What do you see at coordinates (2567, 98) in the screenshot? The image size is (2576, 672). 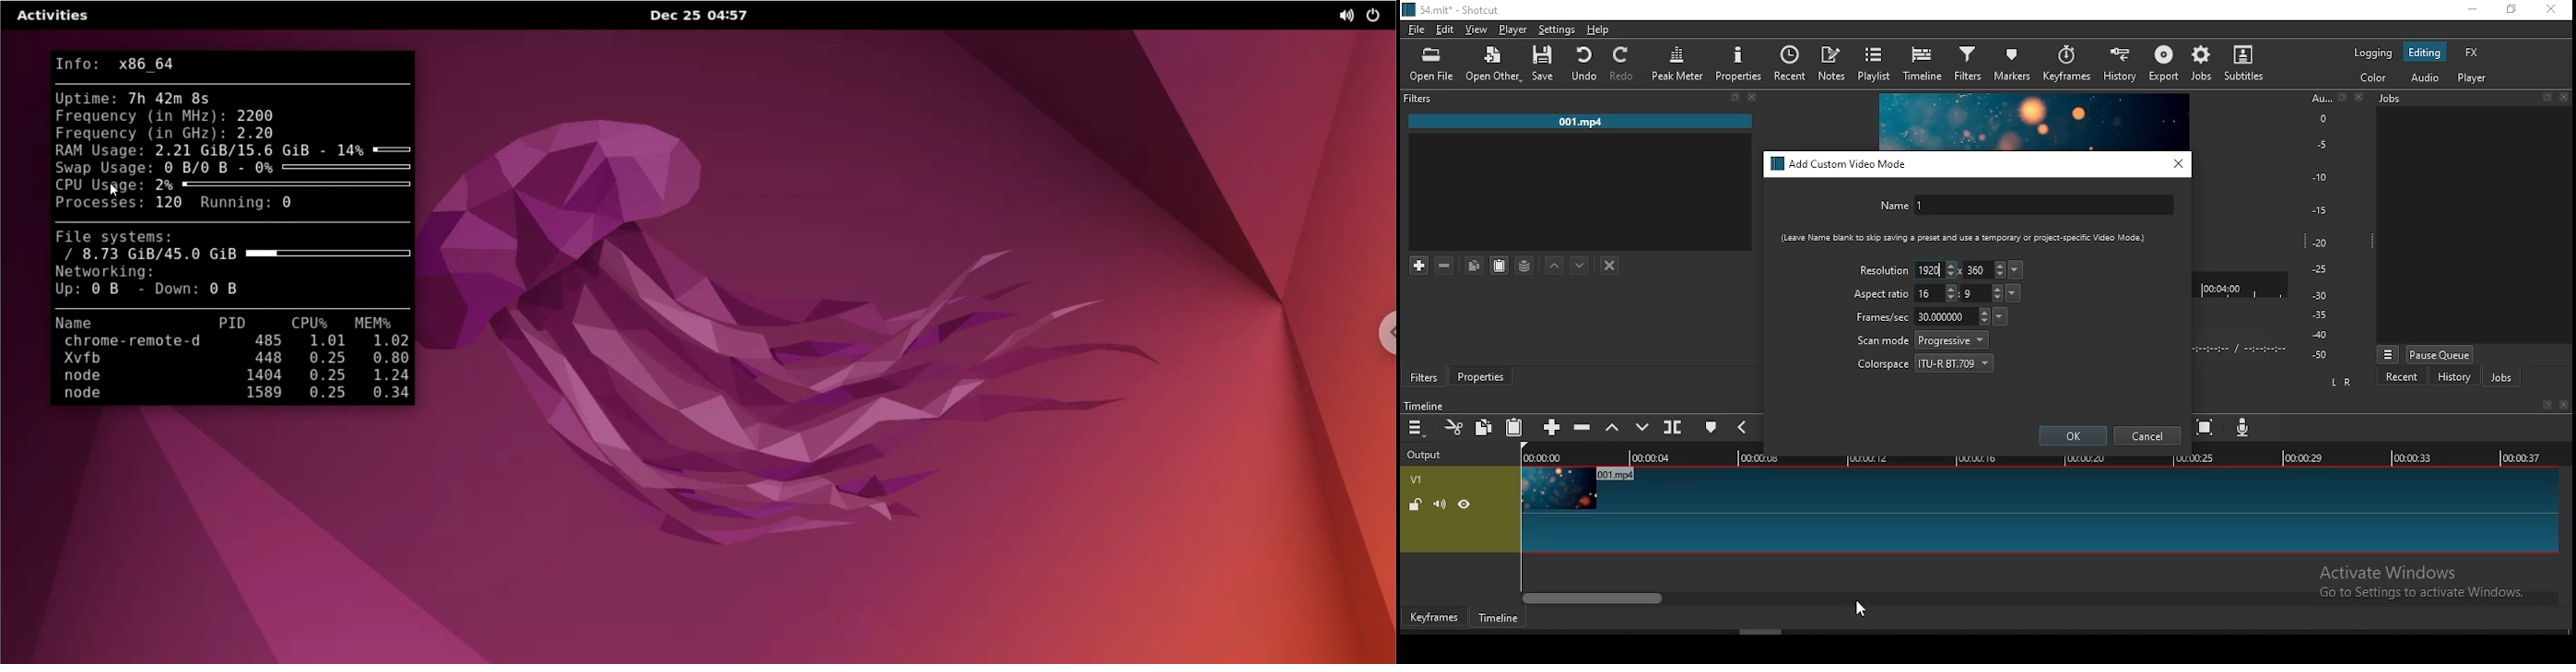 I see `close` at bounding box center [2567, 98].